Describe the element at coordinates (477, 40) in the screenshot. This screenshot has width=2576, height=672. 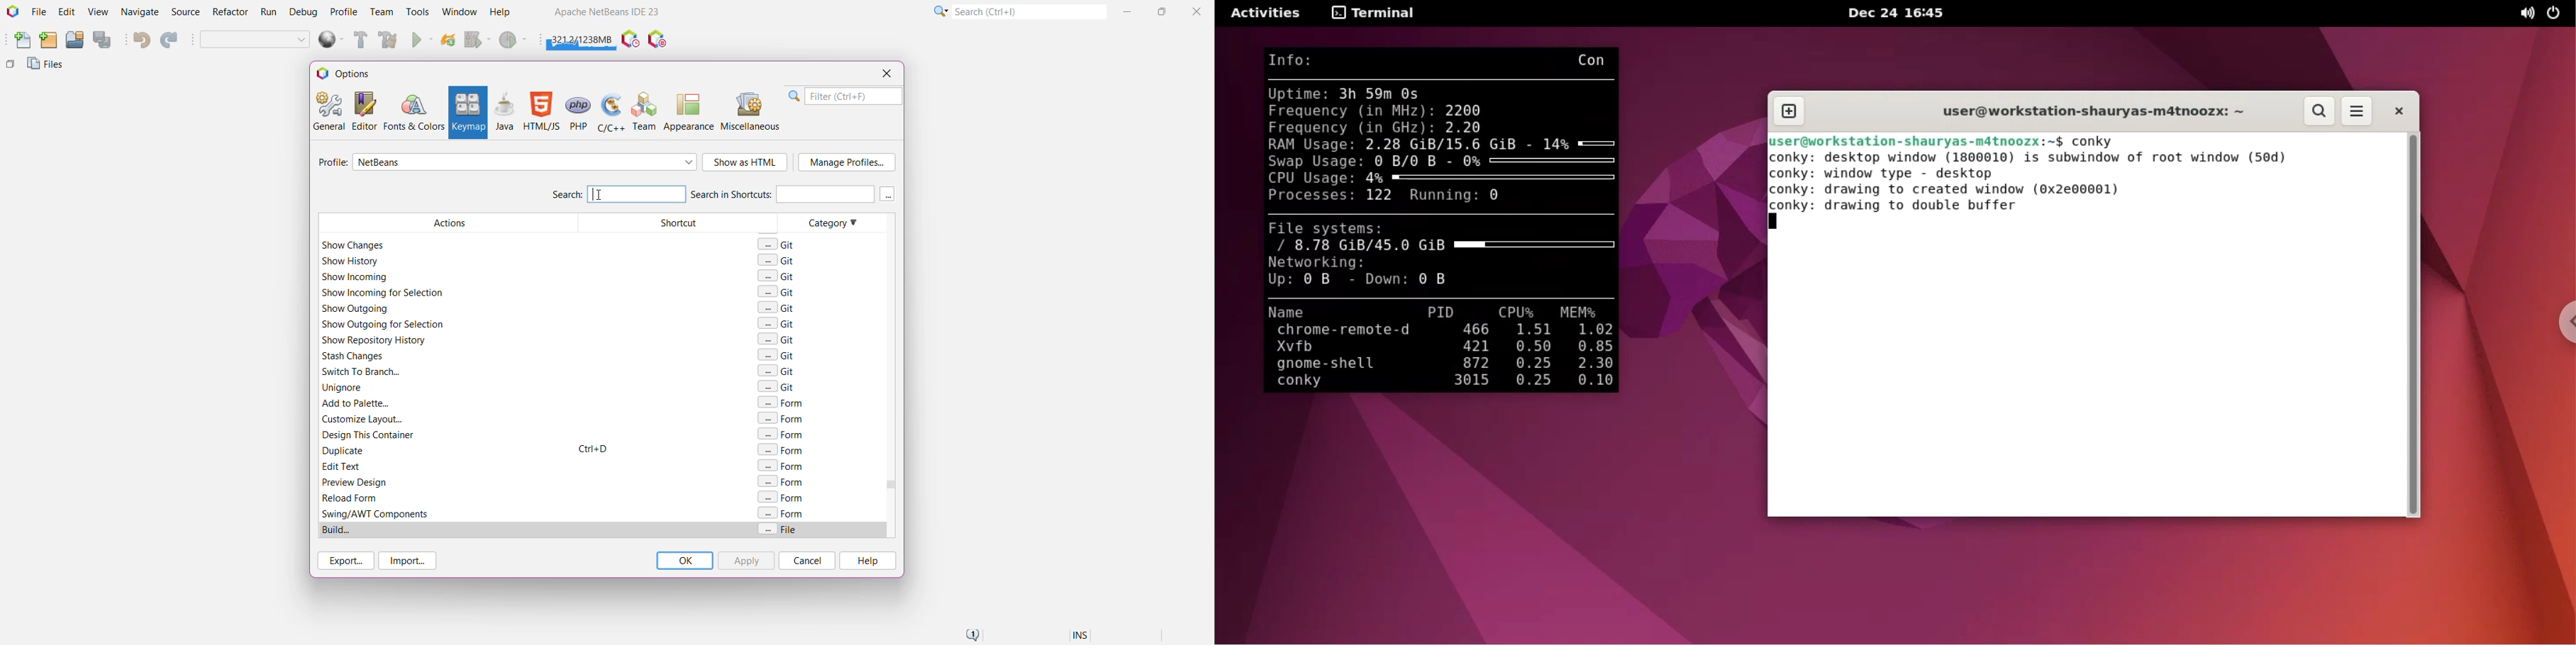
I see `Debug Main Project` at that location.